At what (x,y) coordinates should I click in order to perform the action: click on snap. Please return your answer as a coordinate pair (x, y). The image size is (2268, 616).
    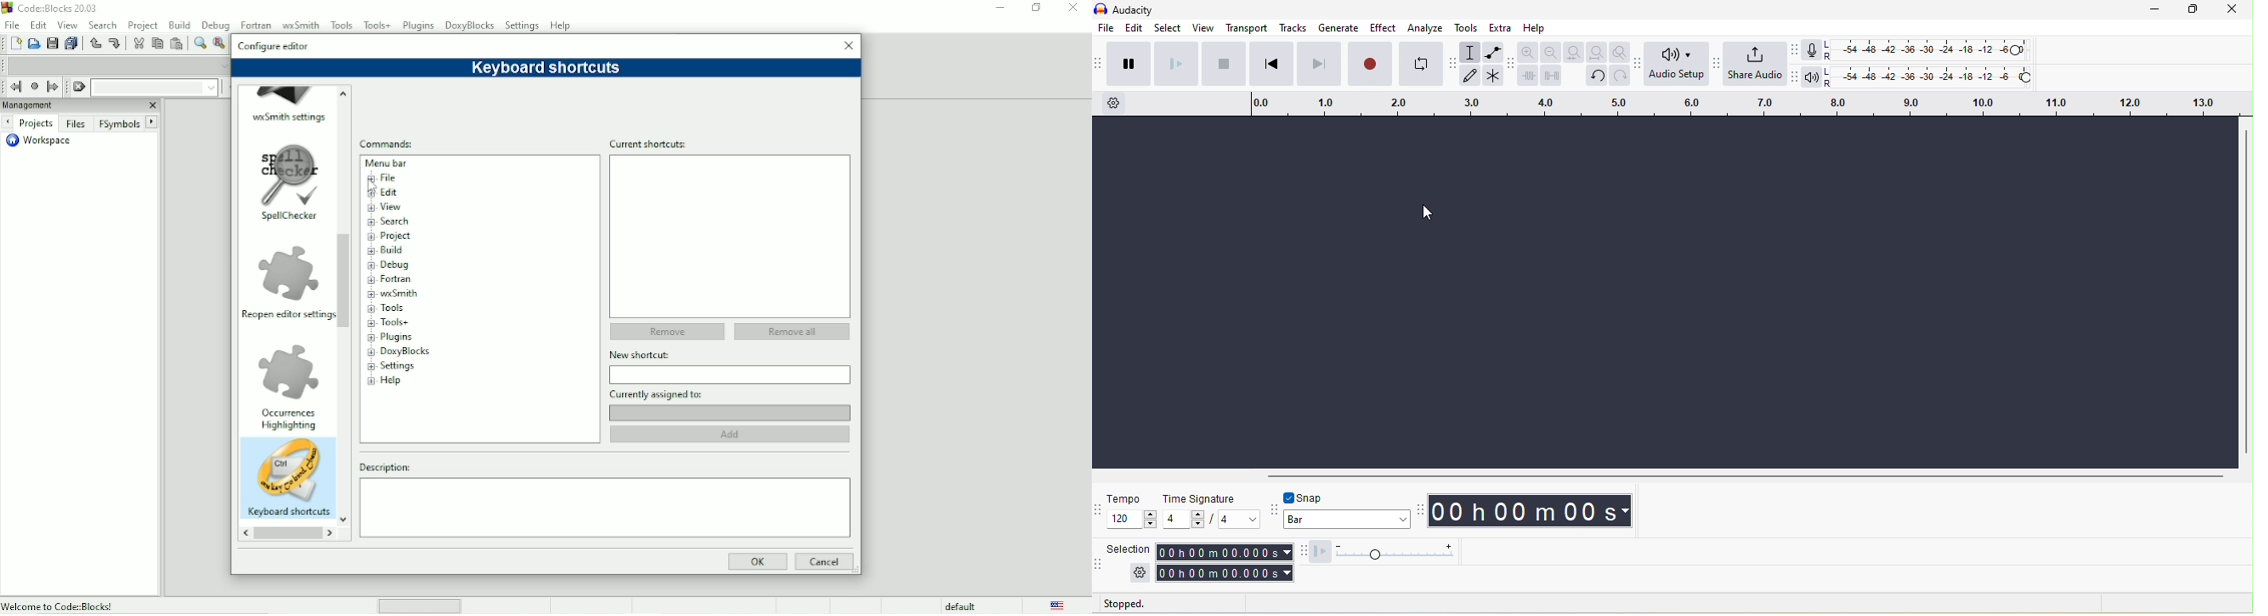
    Looking at the image, I should click on (1313, 498).